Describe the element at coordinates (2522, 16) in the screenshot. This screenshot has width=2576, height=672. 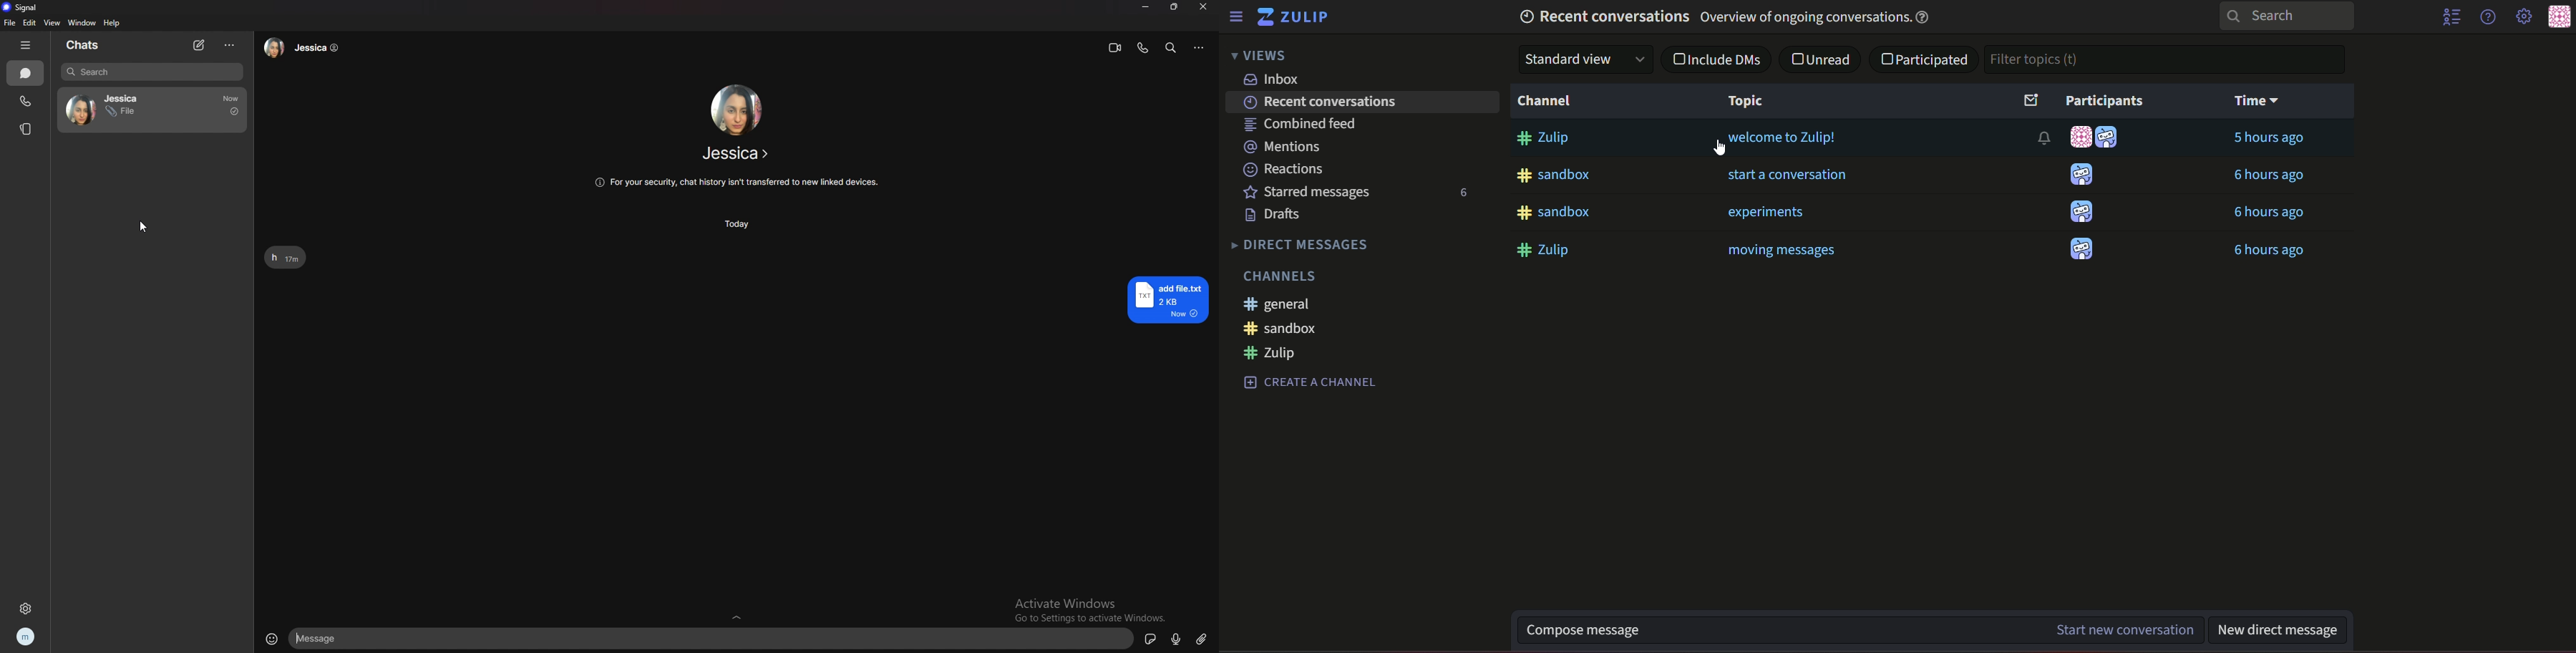
I see `main menu` at that location.